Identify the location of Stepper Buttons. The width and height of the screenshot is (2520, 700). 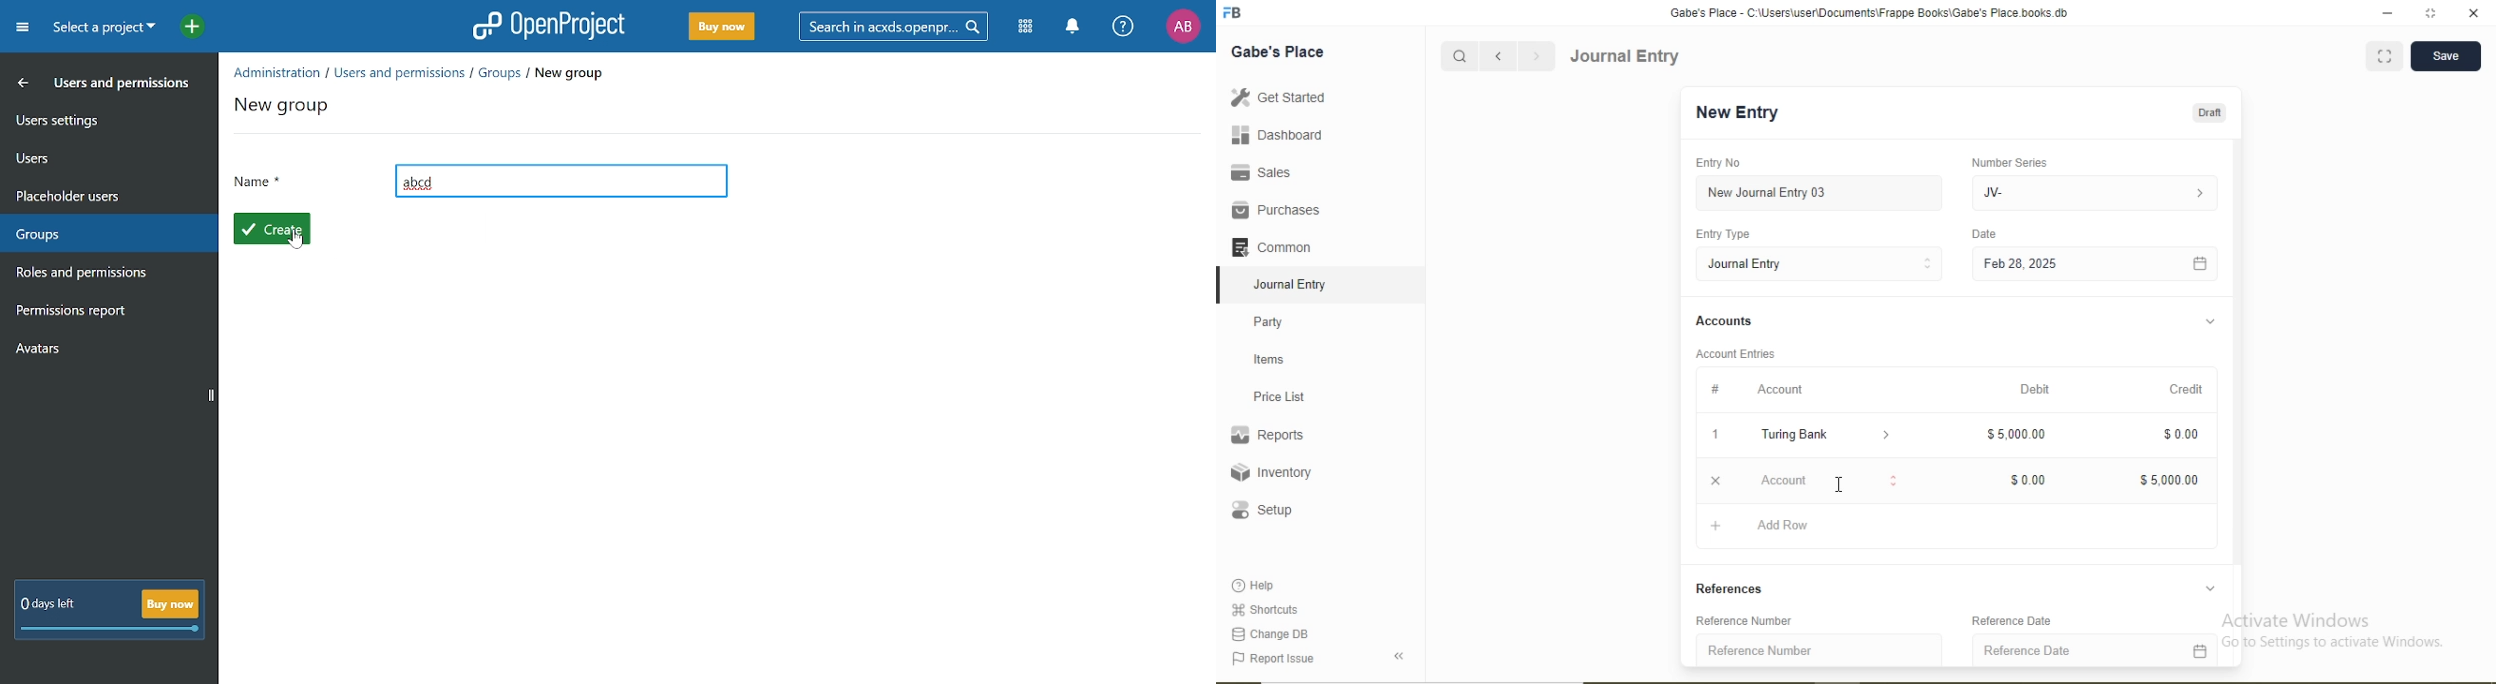
(1928, 264).